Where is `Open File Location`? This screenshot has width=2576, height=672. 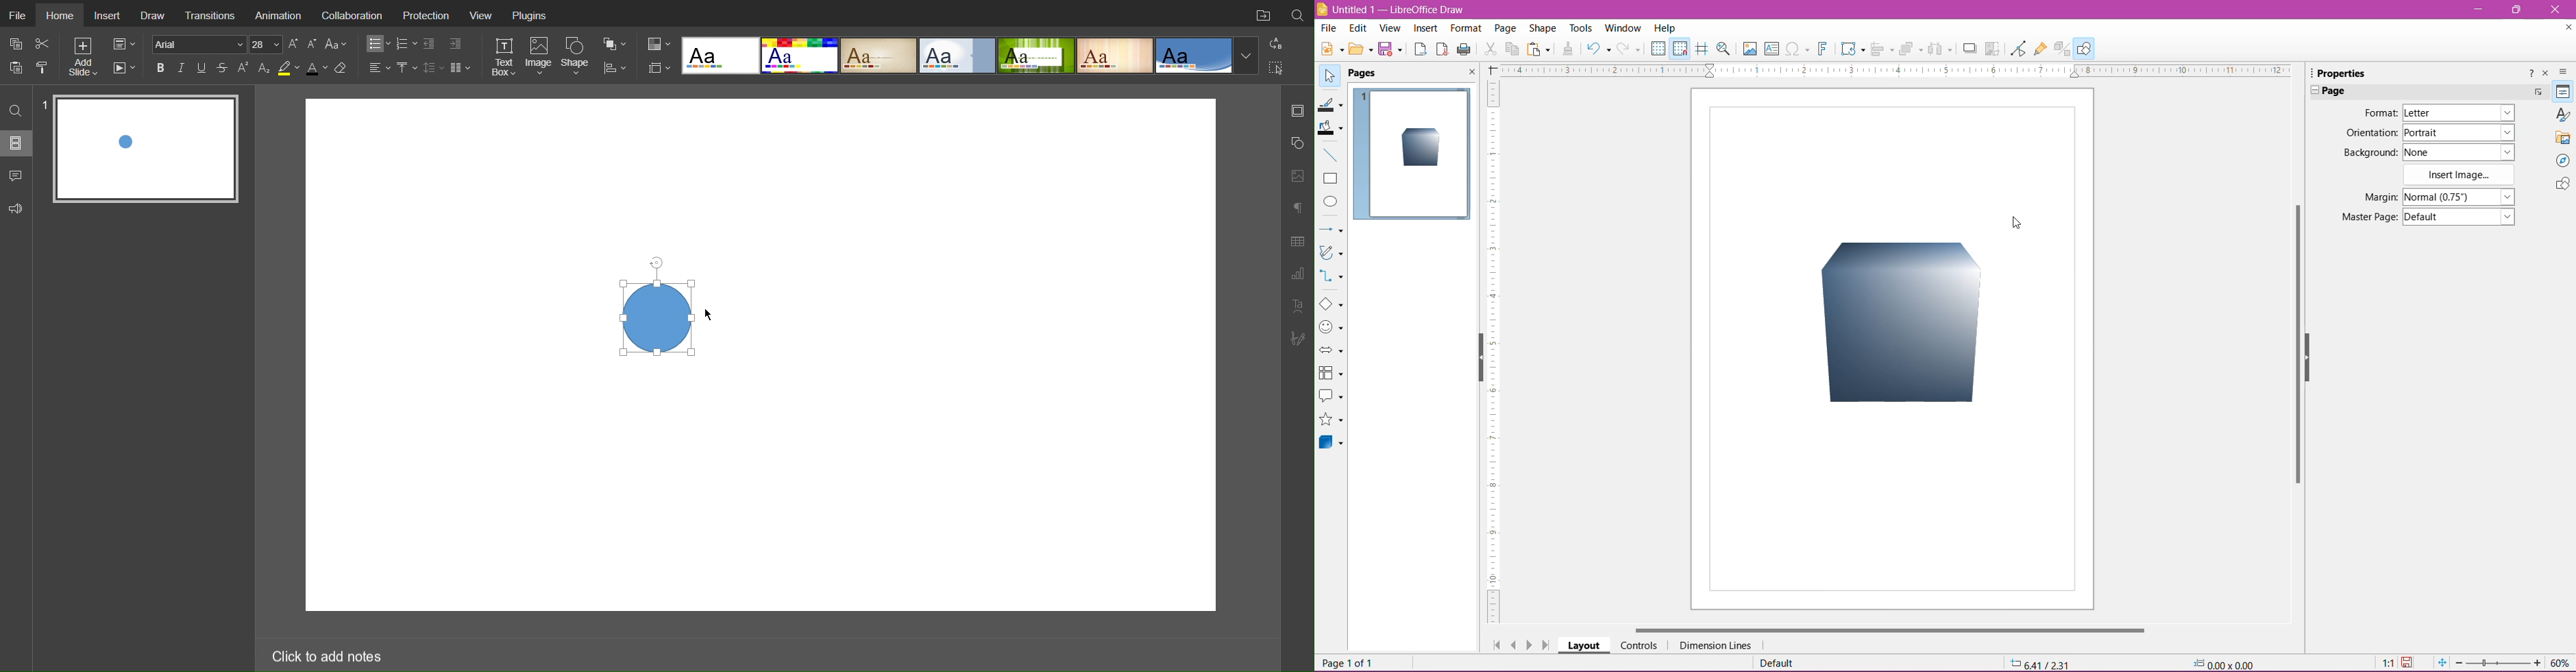
Open File Location is located at coordinates (1260, 14).